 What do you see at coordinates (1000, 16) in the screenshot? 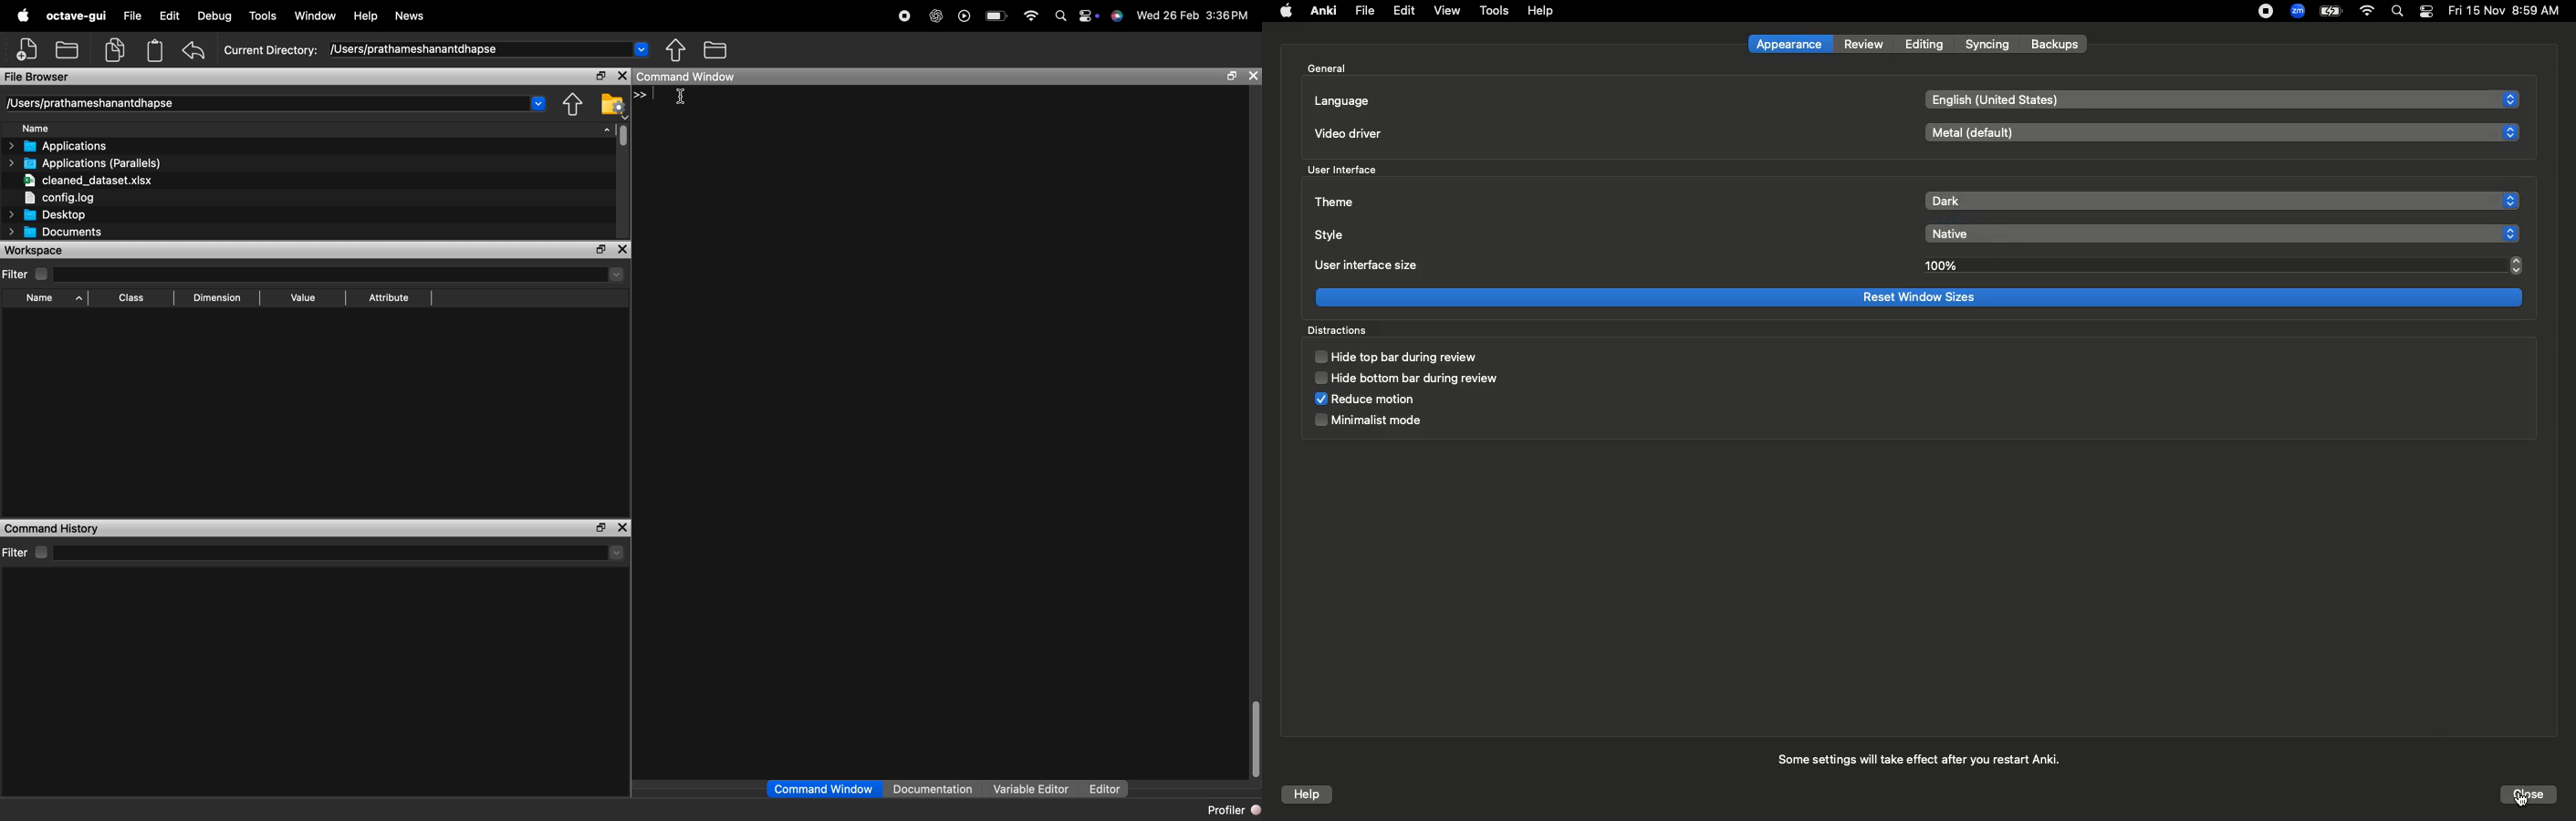
I see `battery` at bounding box center [1000, 16].